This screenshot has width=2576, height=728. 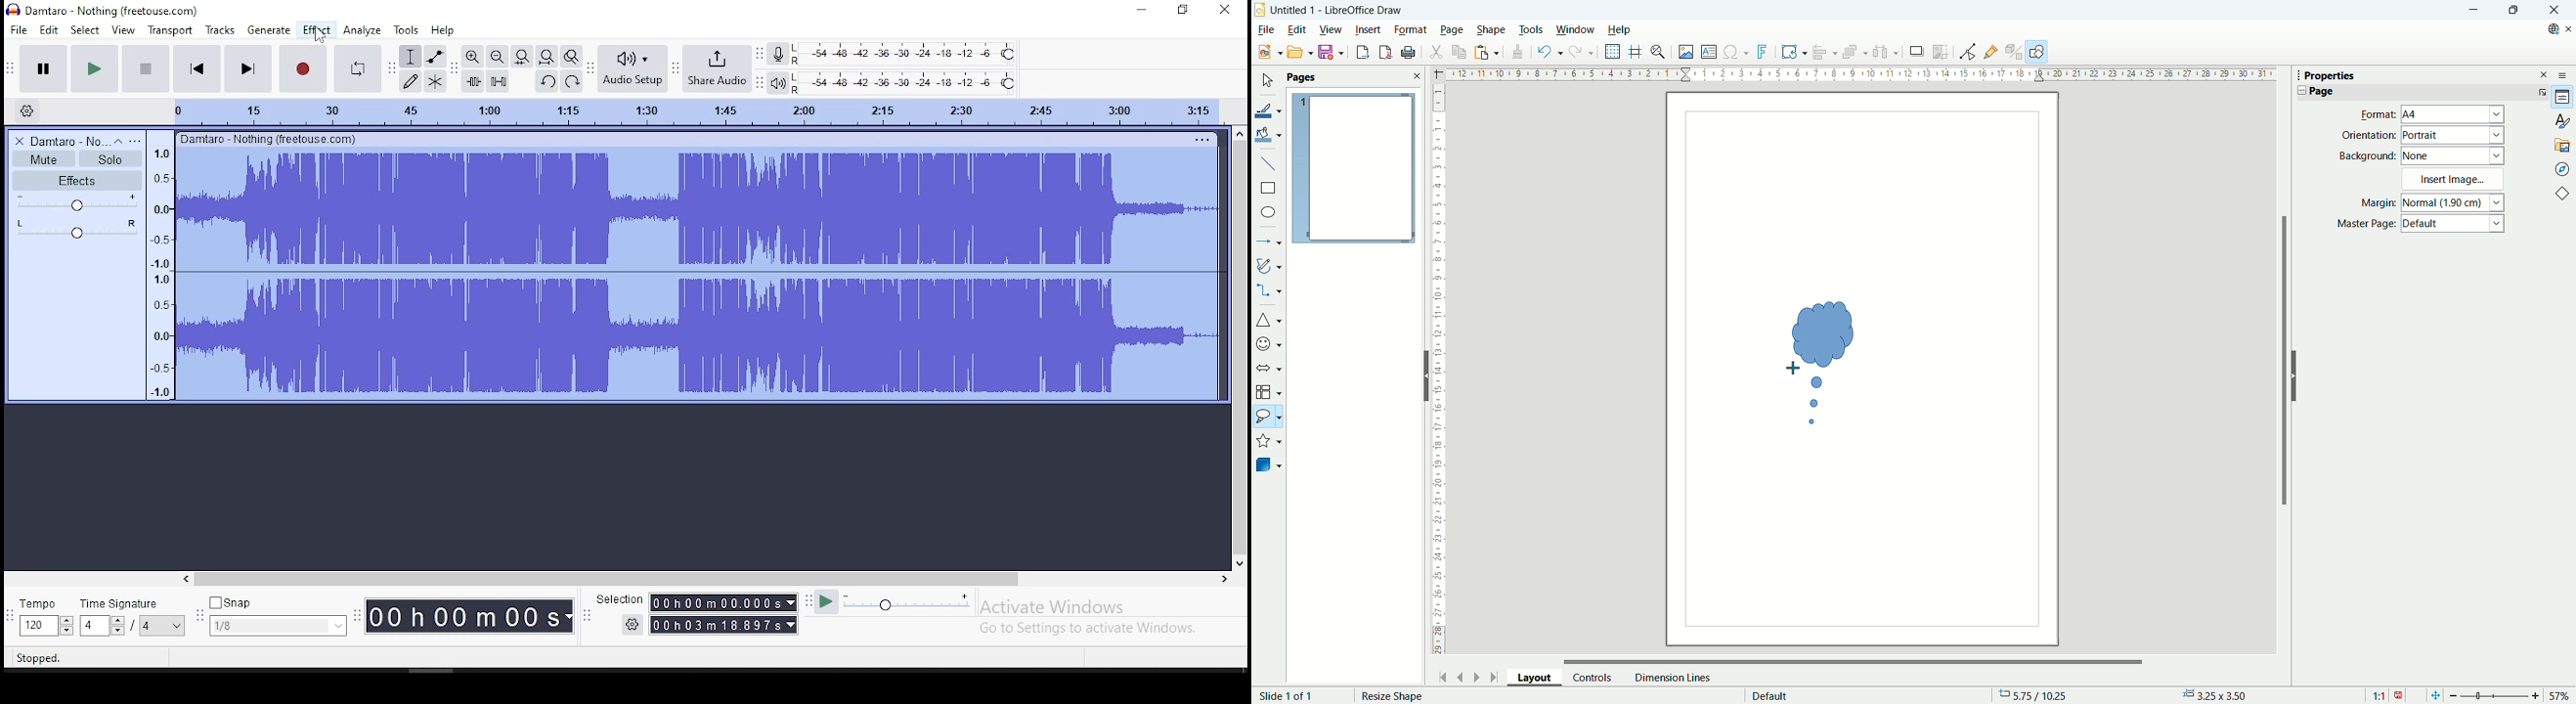 I want to click on Stopped., so click(x=41, y=658).